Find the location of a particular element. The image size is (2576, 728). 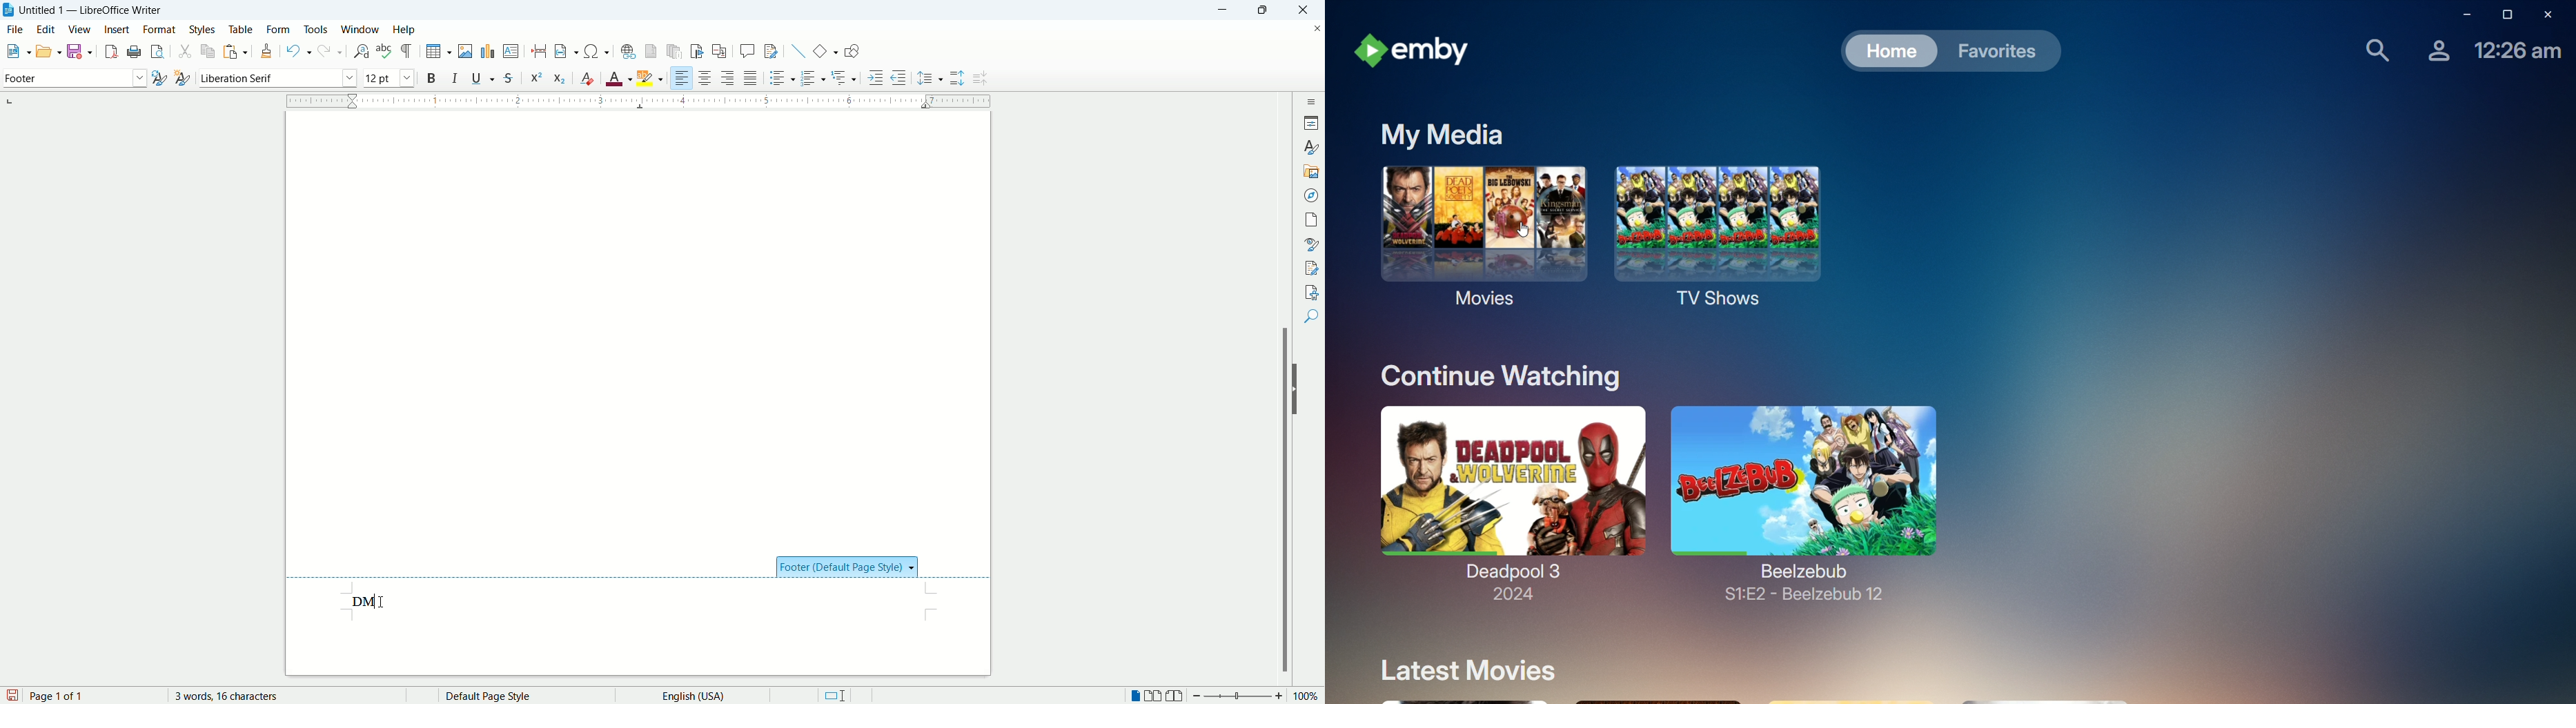

text language is located at coordinates (689, 695).